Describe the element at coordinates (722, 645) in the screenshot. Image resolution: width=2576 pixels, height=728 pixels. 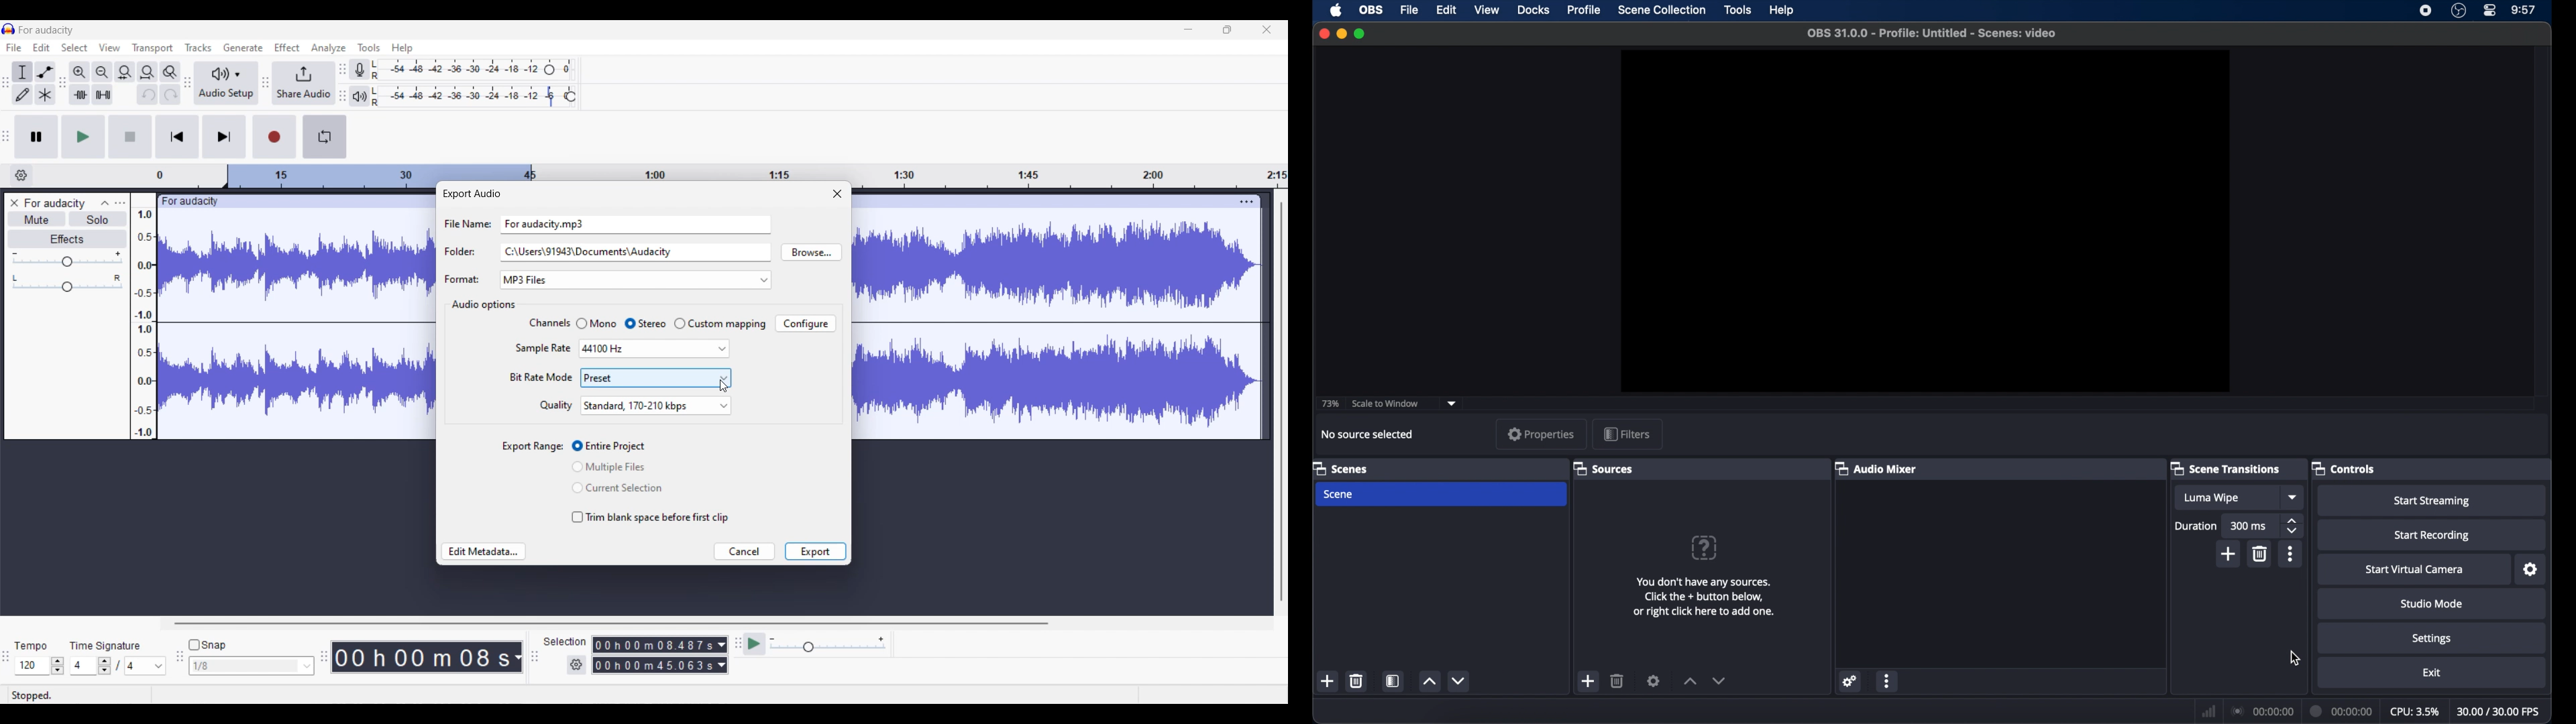
I see `Duration measurement` at that location.